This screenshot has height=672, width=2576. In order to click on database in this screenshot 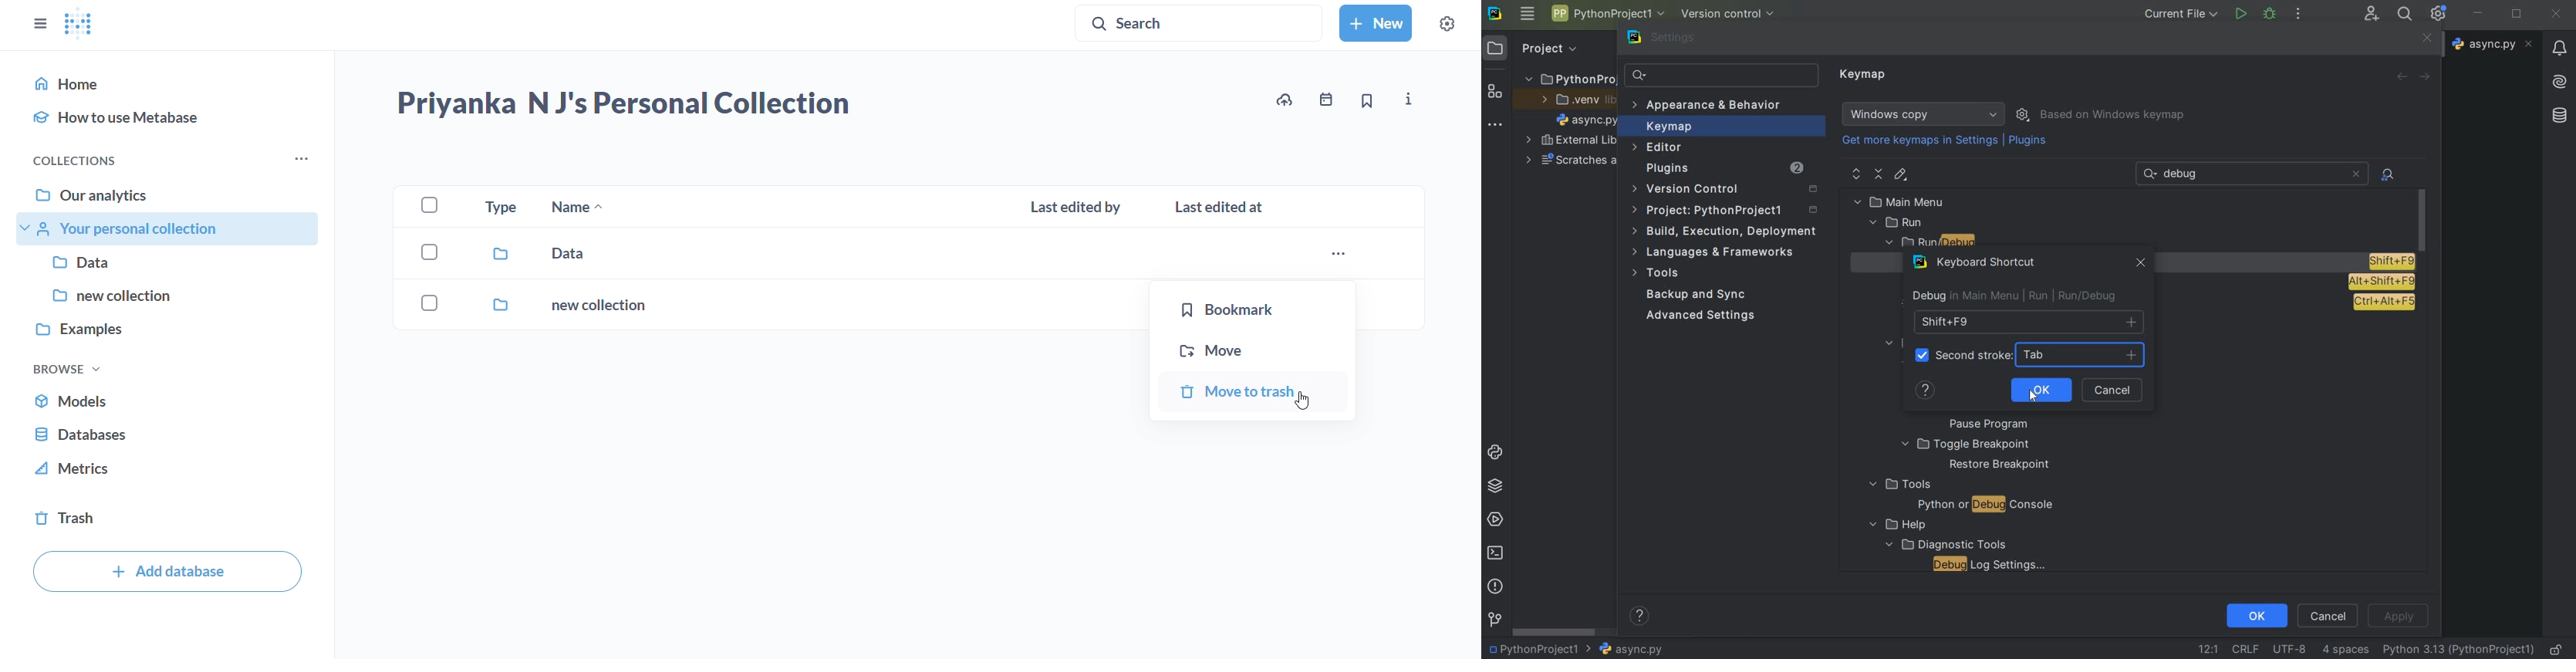, I will do `click(174, 435)`.